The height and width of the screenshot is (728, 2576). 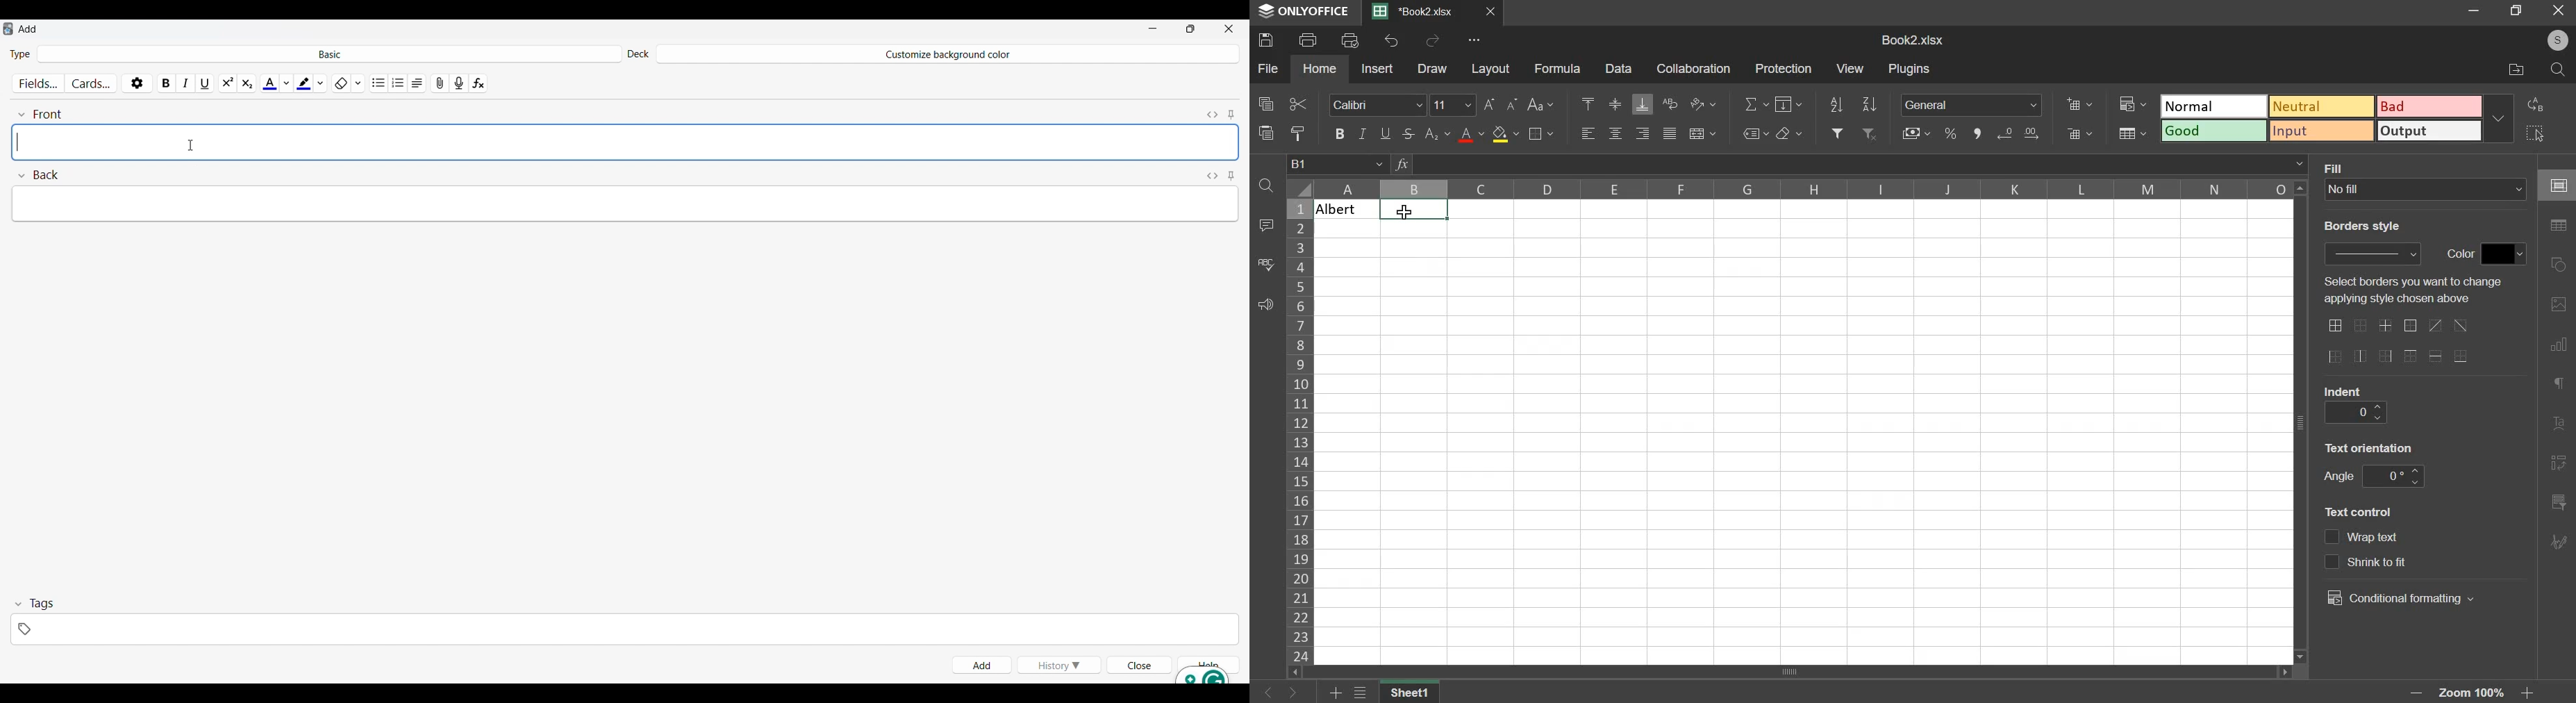 I want to click on file location, so click(x=2507, y=67).